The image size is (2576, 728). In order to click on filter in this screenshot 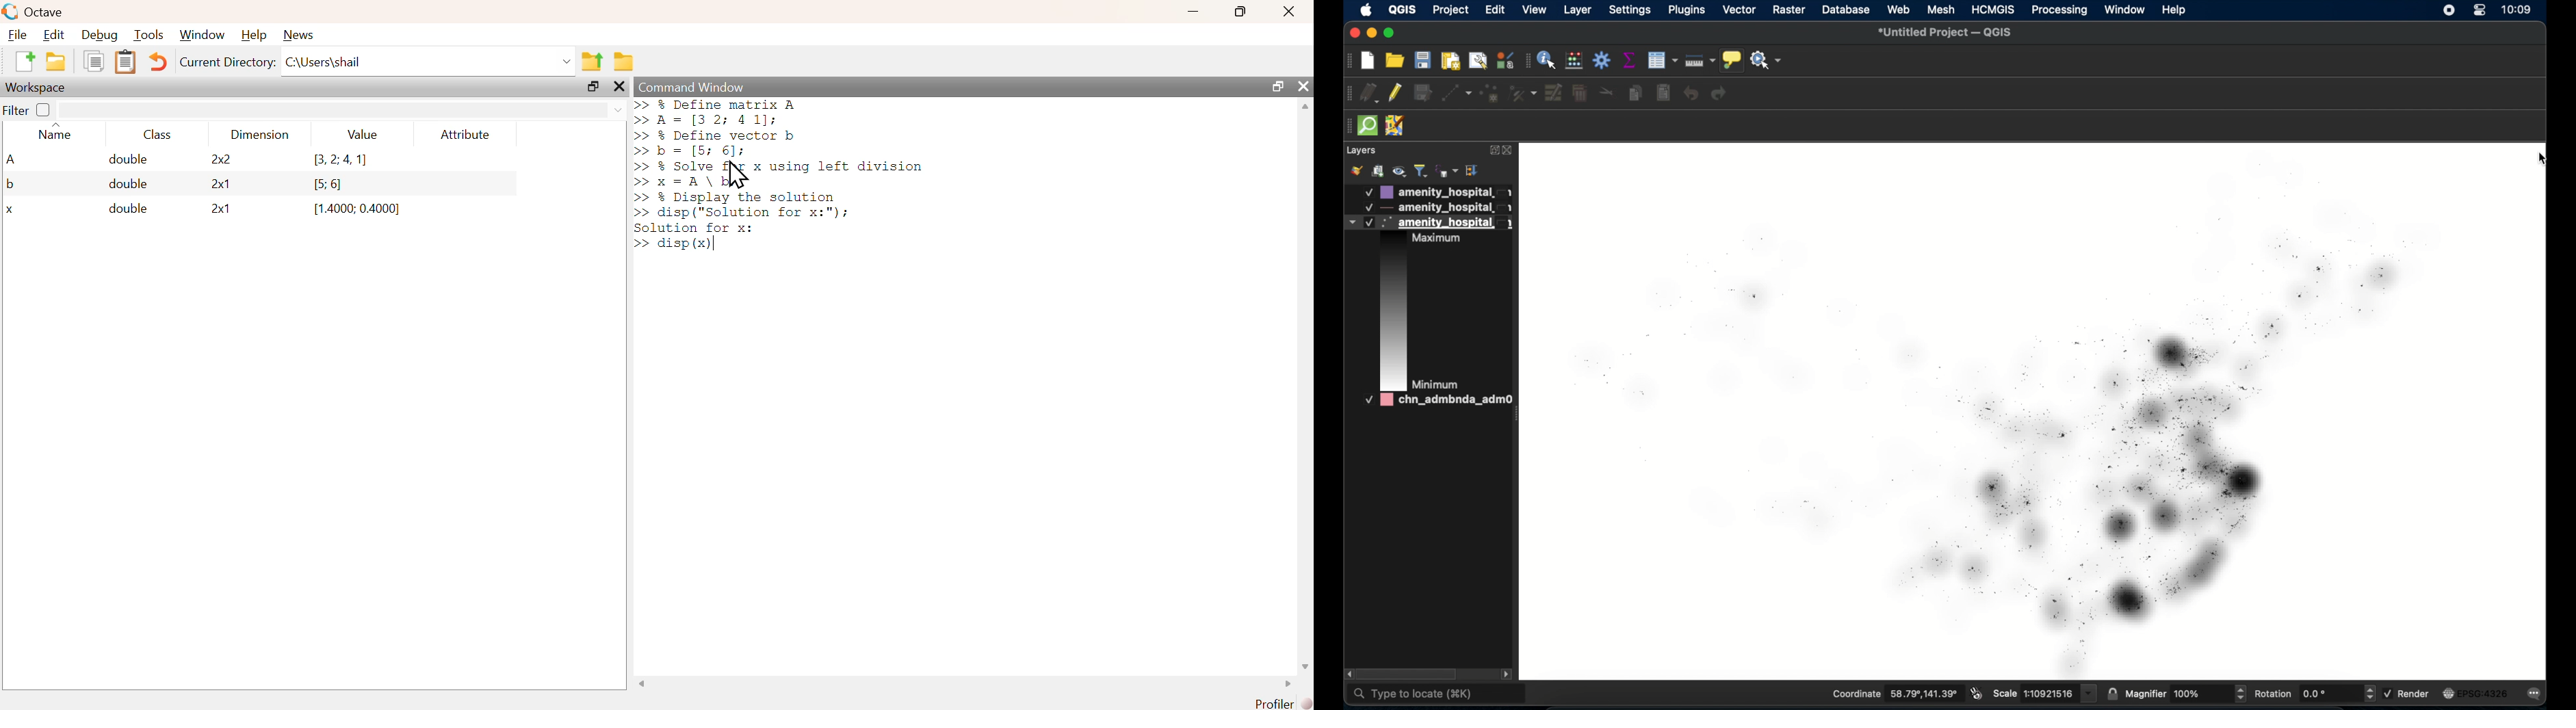, I will do `click(16, 111)`.